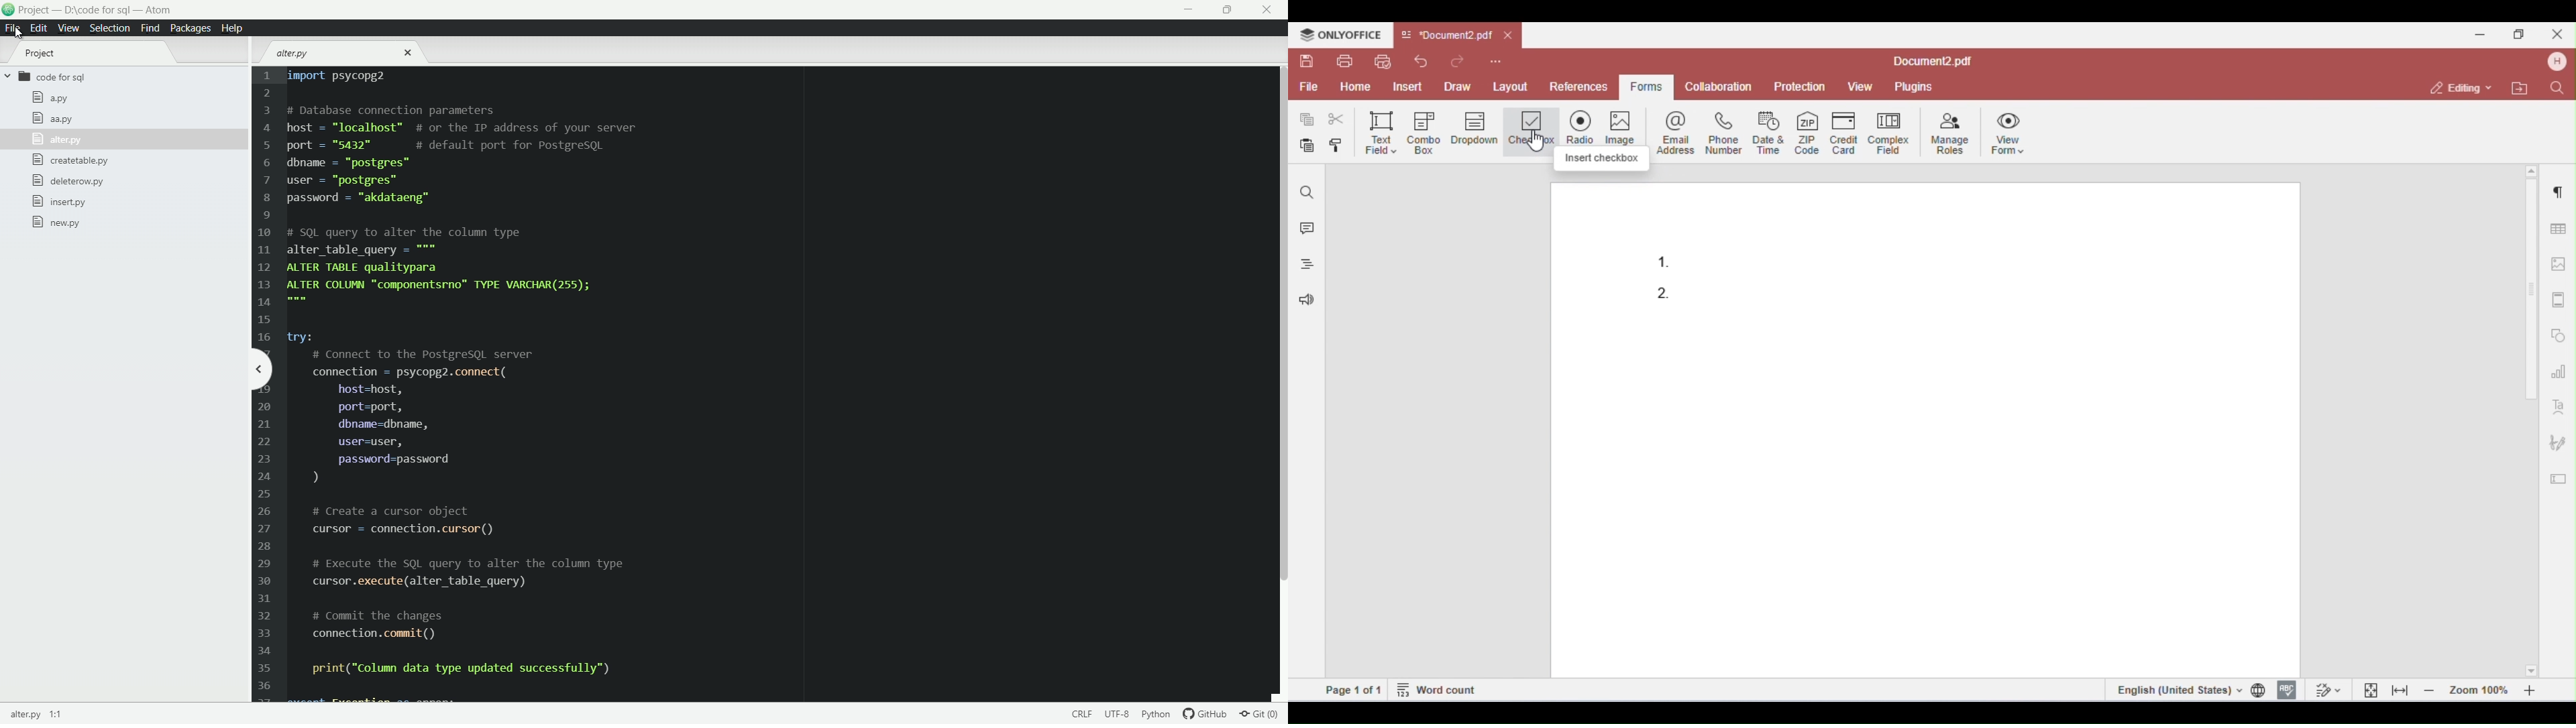  What do you see at coordinates (109, 29) in the screenshot?
I see `selection menu` at bounding box center [109, 29].